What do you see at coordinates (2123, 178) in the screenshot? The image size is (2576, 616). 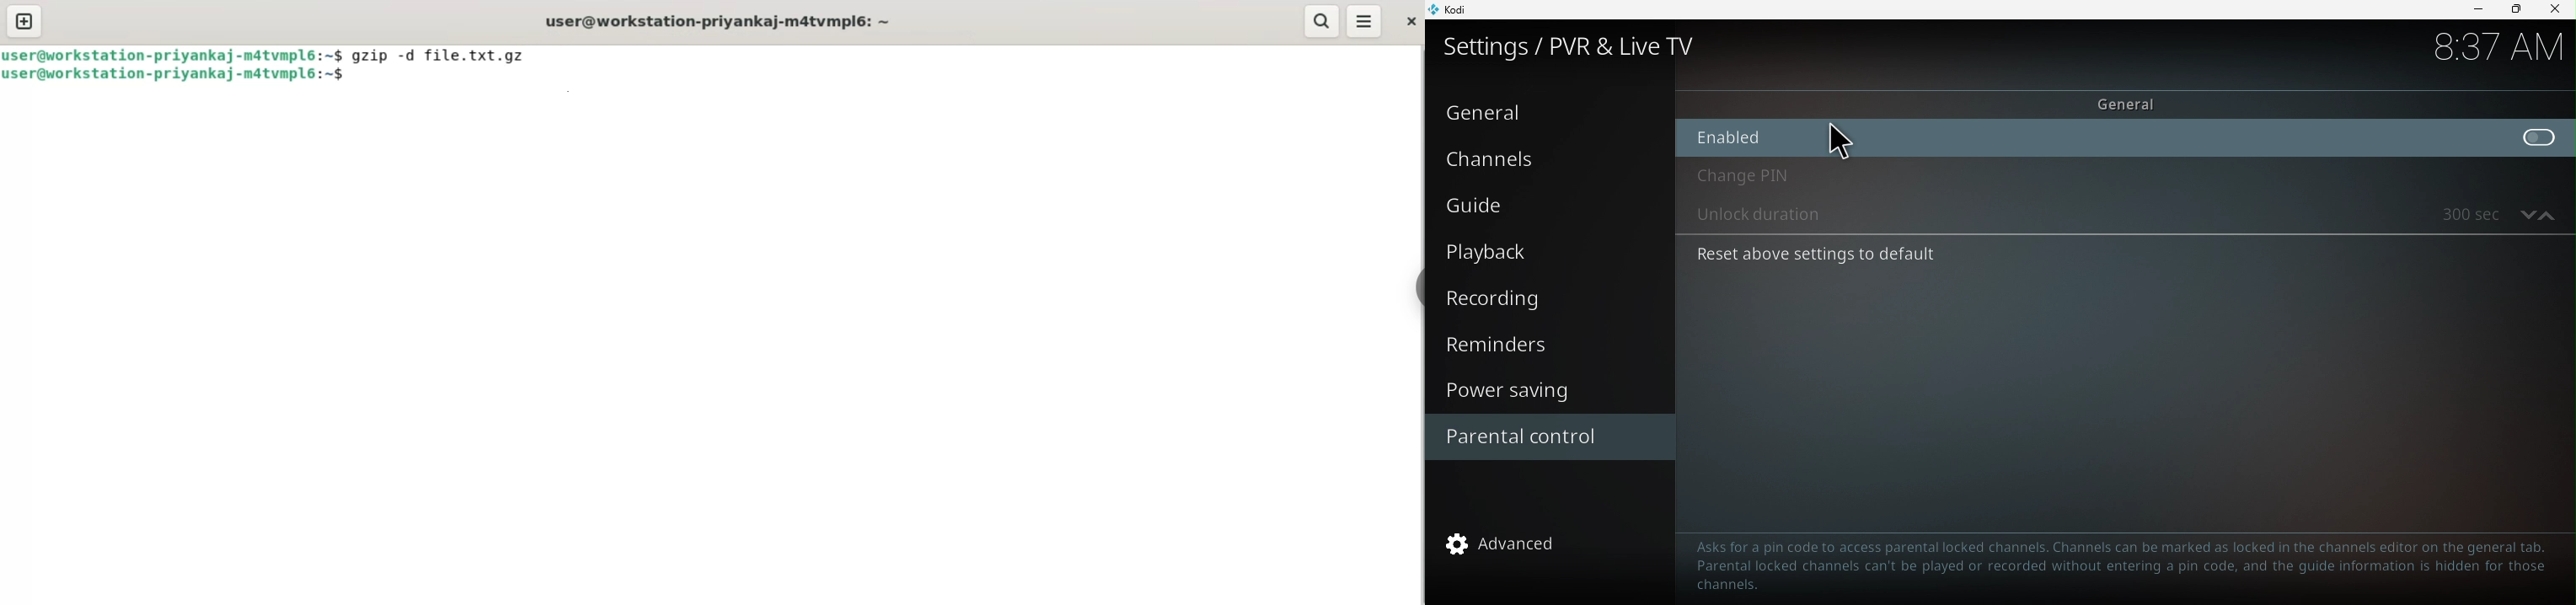 I see `Change pin` at bounding box center [2123, 178].